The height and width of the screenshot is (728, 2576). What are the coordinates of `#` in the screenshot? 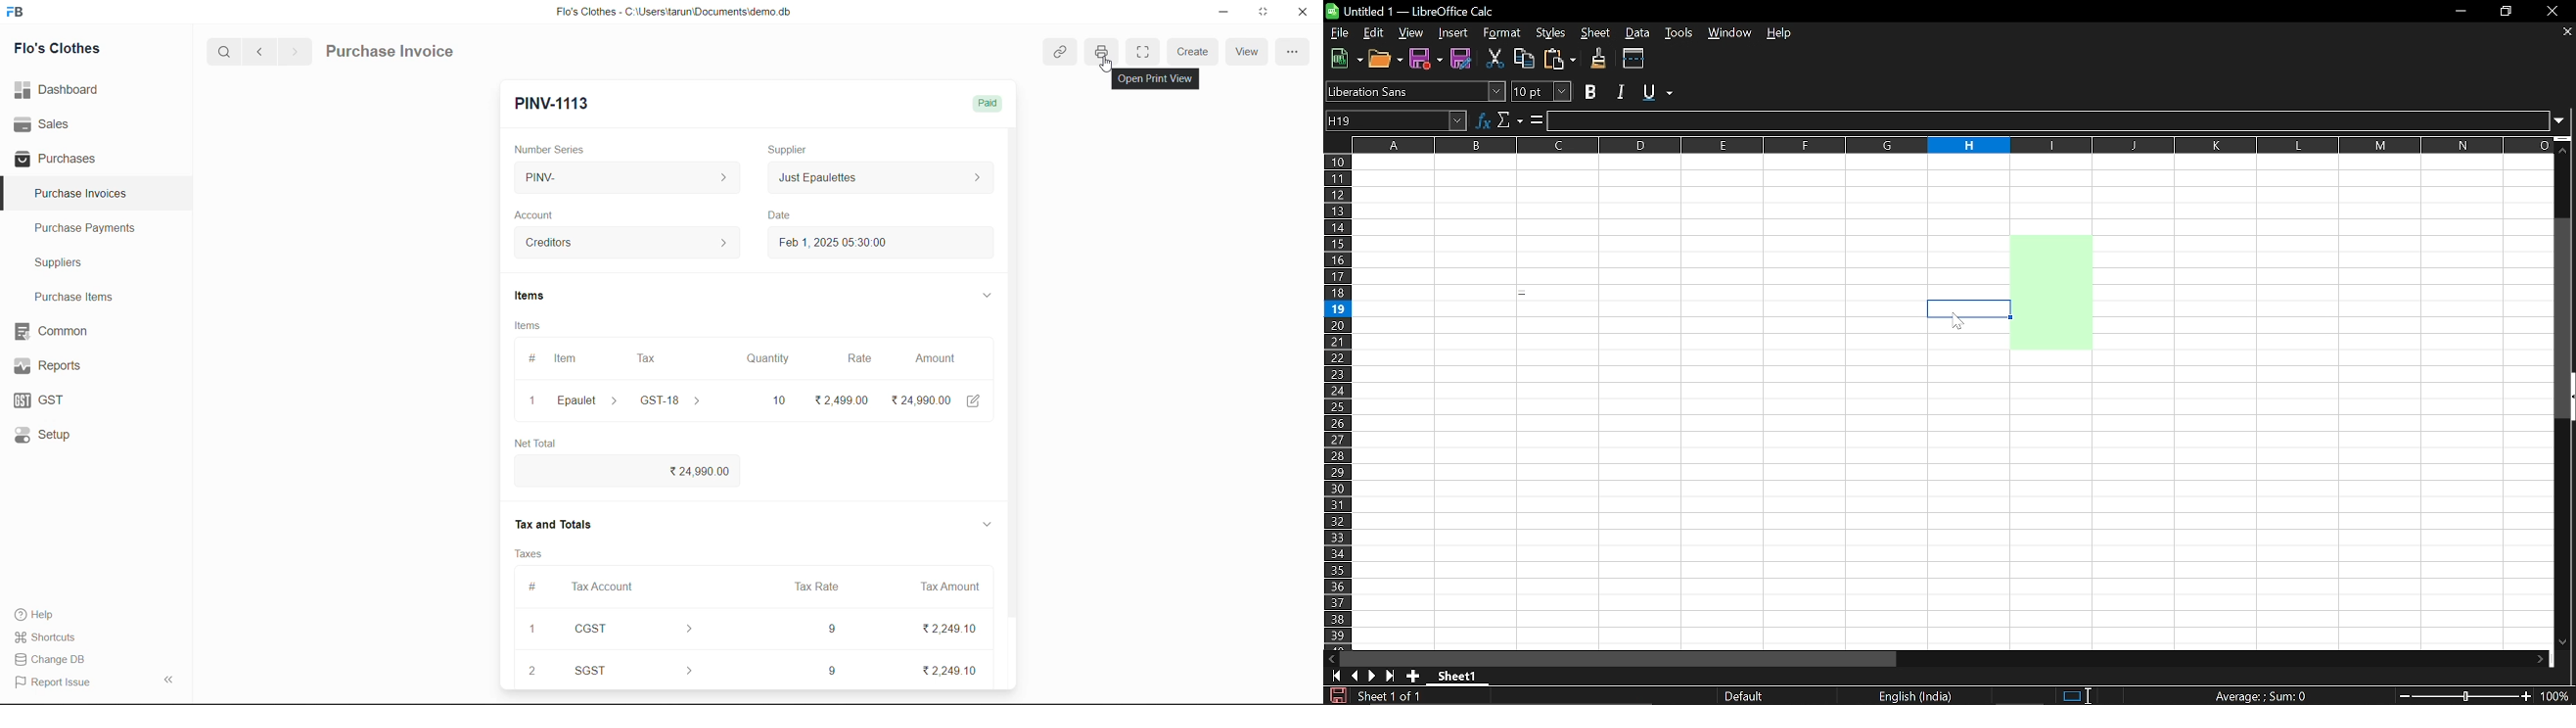 It's located at (527, 357).